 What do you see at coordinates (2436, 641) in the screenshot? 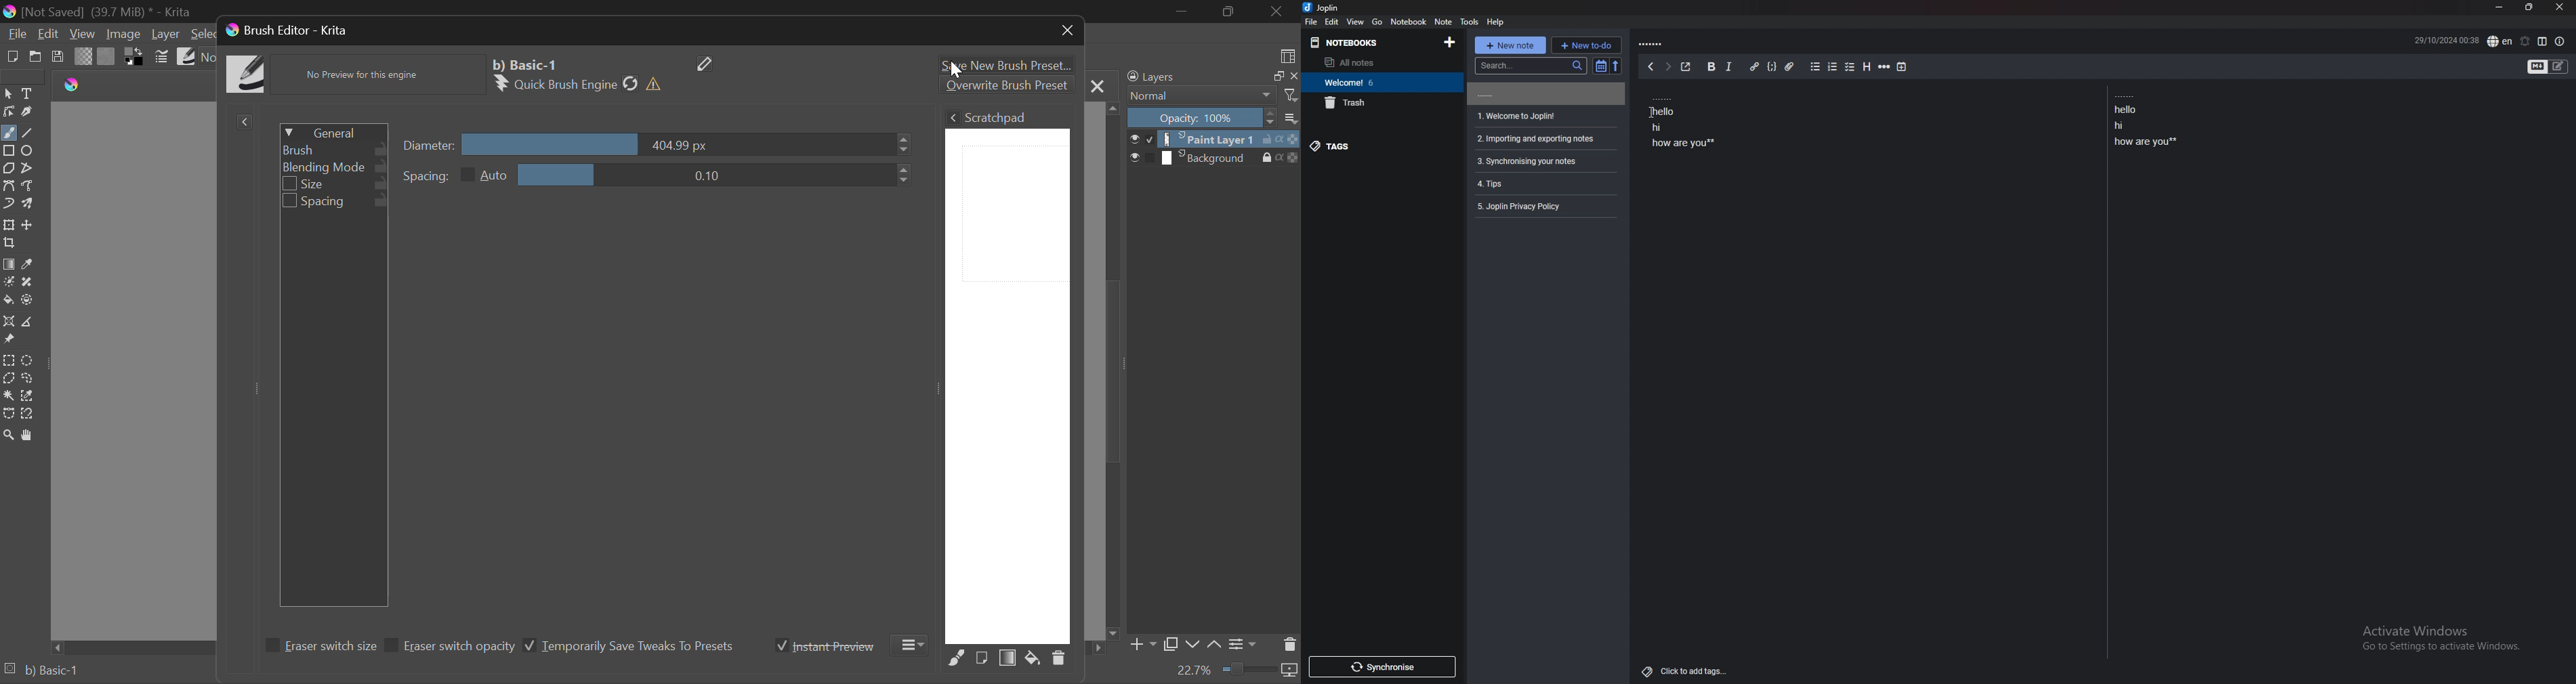
I see `` at bounding box center [2436, 641].